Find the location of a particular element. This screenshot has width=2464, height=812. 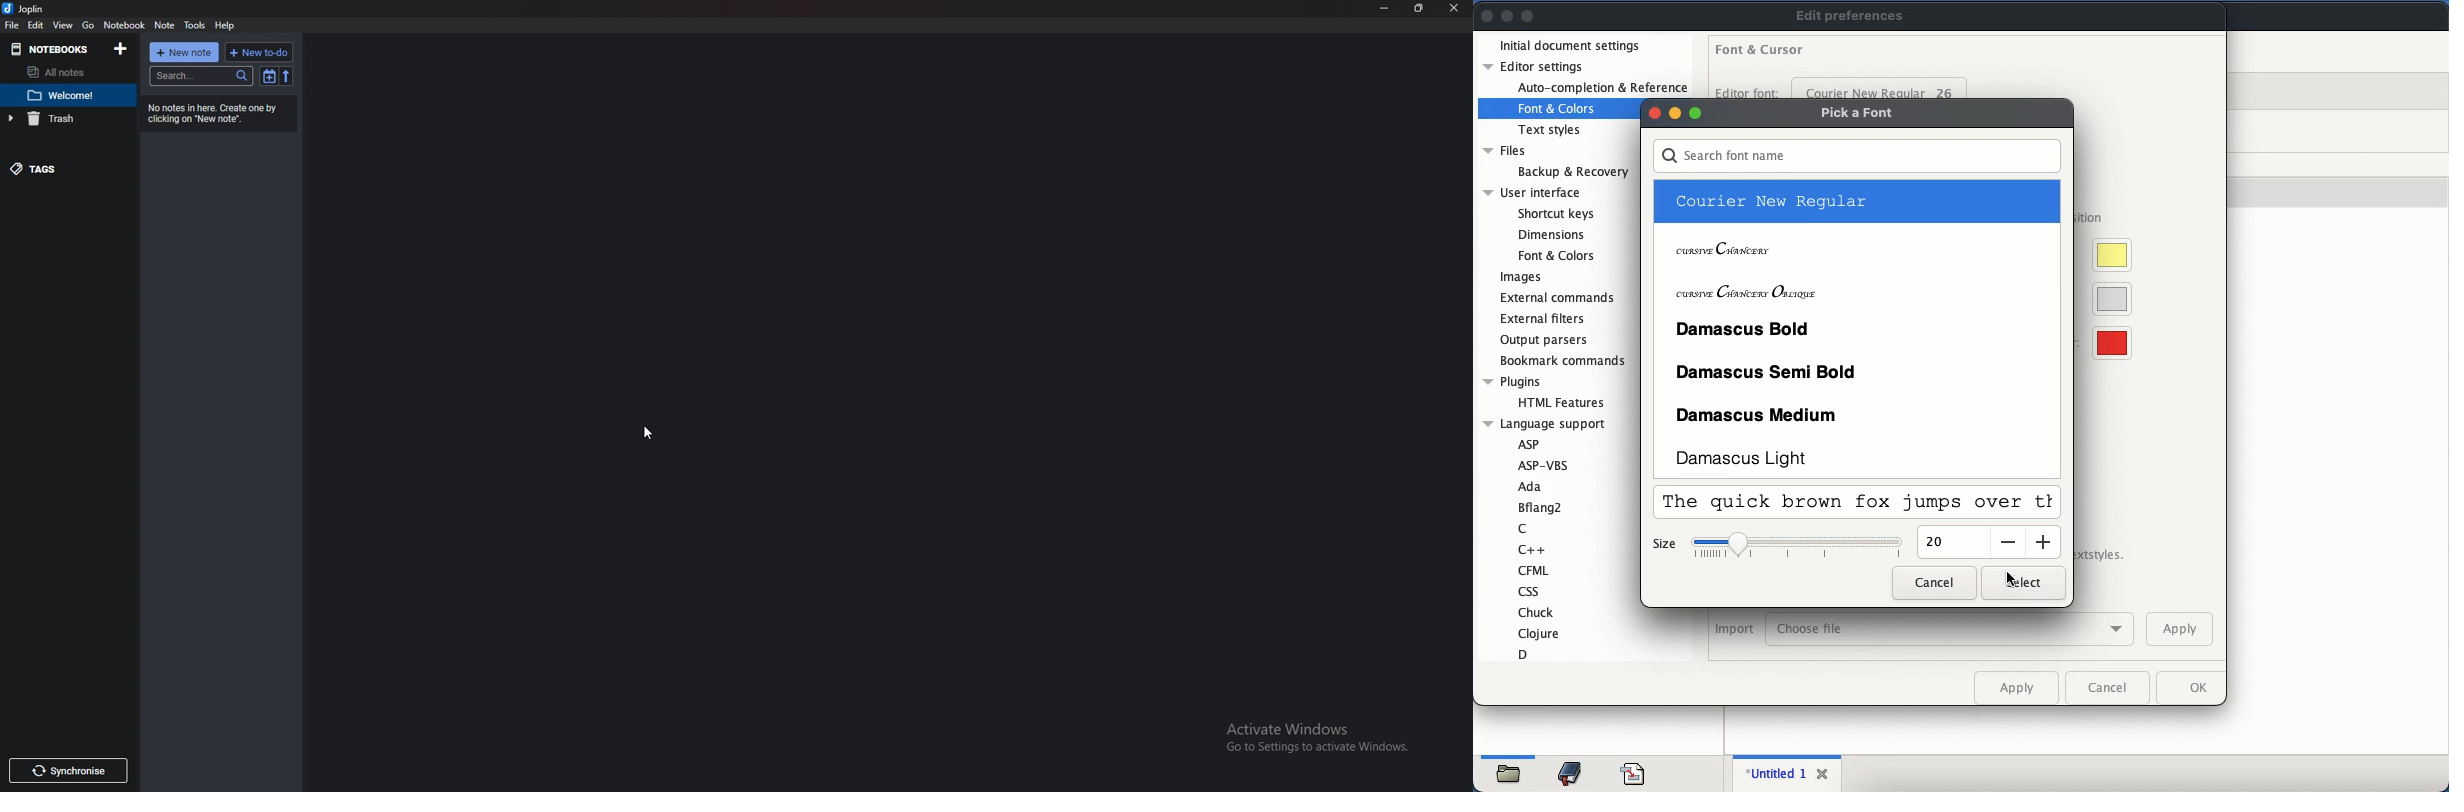

Search is located at coordinates (200, 77).